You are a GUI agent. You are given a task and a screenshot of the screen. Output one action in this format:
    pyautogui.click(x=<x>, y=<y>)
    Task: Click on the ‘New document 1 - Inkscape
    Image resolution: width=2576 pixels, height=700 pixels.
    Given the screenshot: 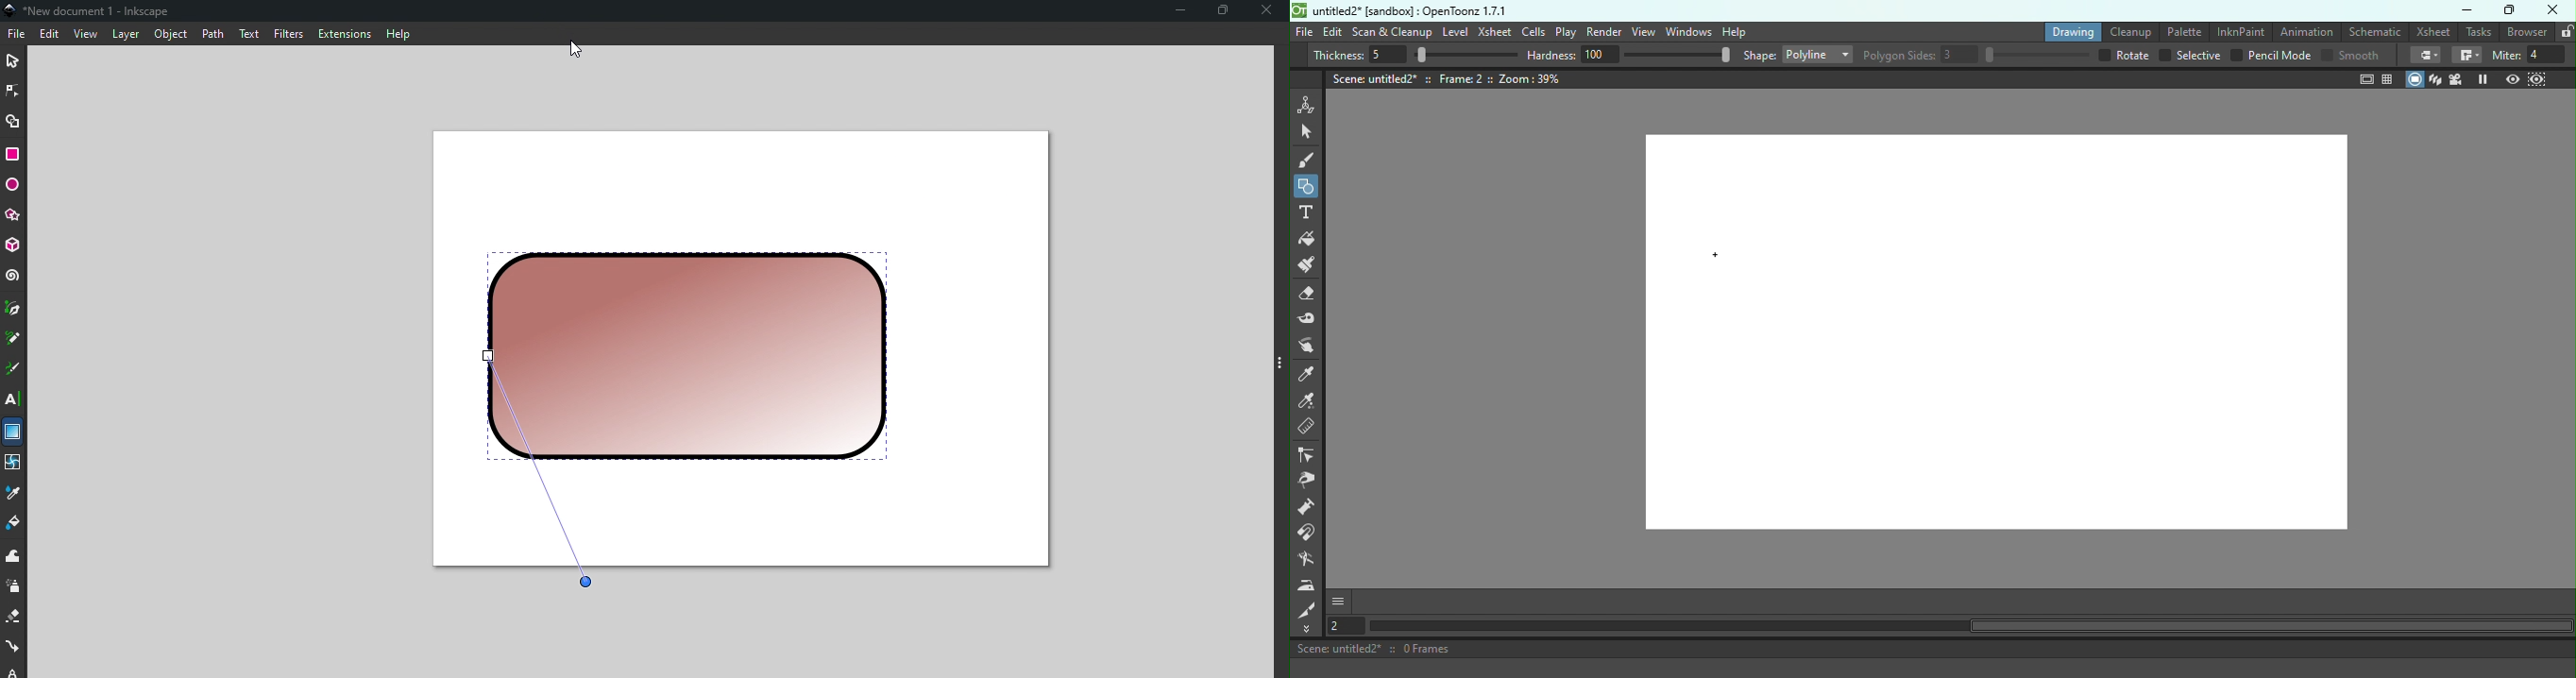 What is the action you would take?
    pyautogui.click(x=99, y=11)
    